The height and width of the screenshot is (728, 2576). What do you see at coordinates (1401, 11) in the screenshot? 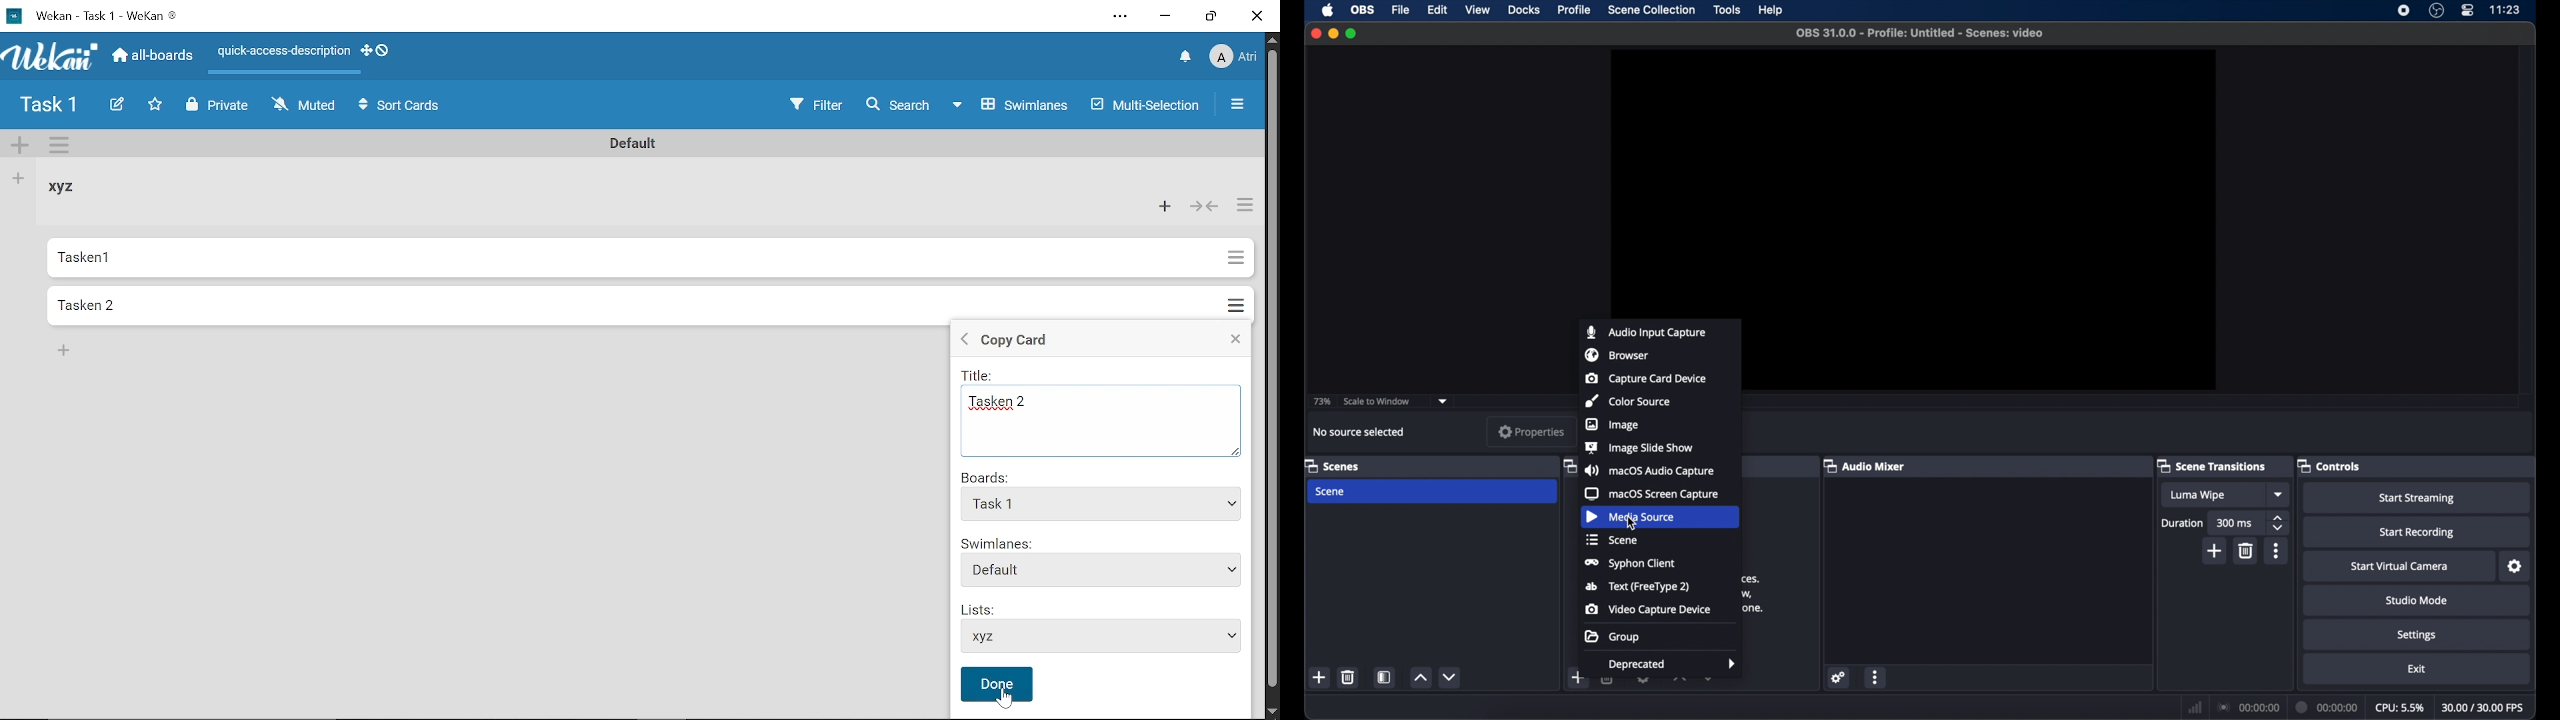
I see `file` at bounding box center [1401, 11].